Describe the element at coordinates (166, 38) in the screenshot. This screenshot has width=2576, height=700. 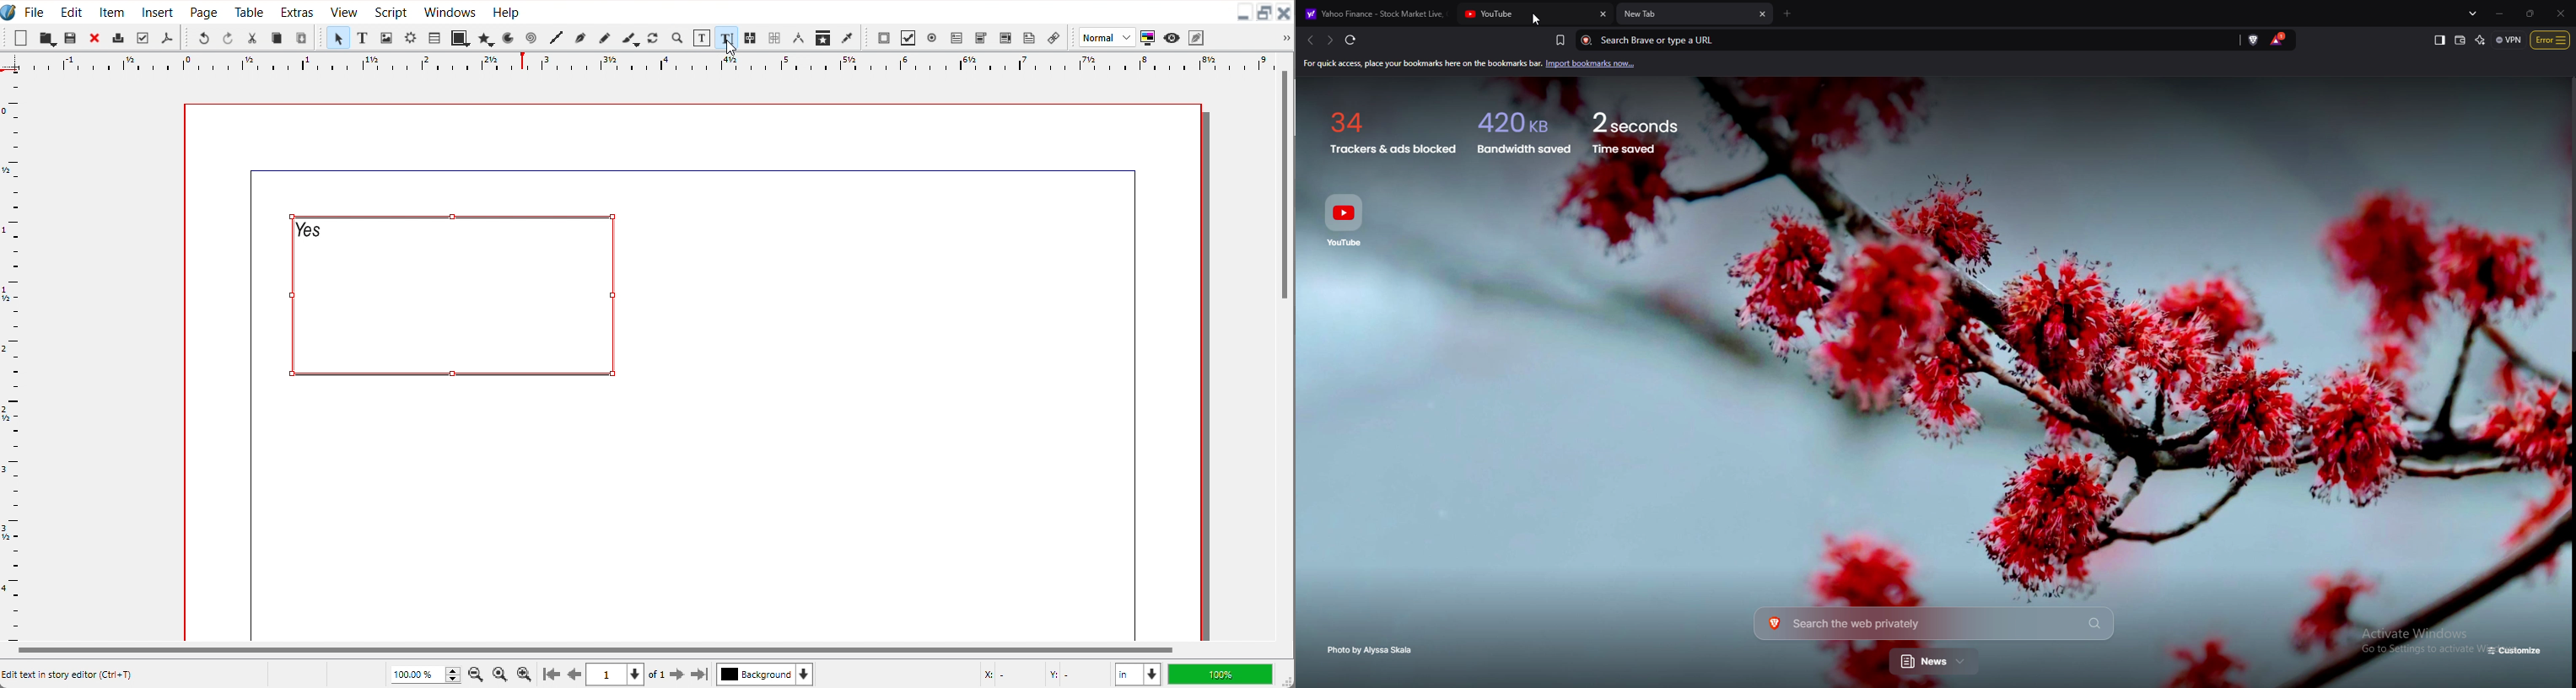
I see `Save as PDF` at that location.